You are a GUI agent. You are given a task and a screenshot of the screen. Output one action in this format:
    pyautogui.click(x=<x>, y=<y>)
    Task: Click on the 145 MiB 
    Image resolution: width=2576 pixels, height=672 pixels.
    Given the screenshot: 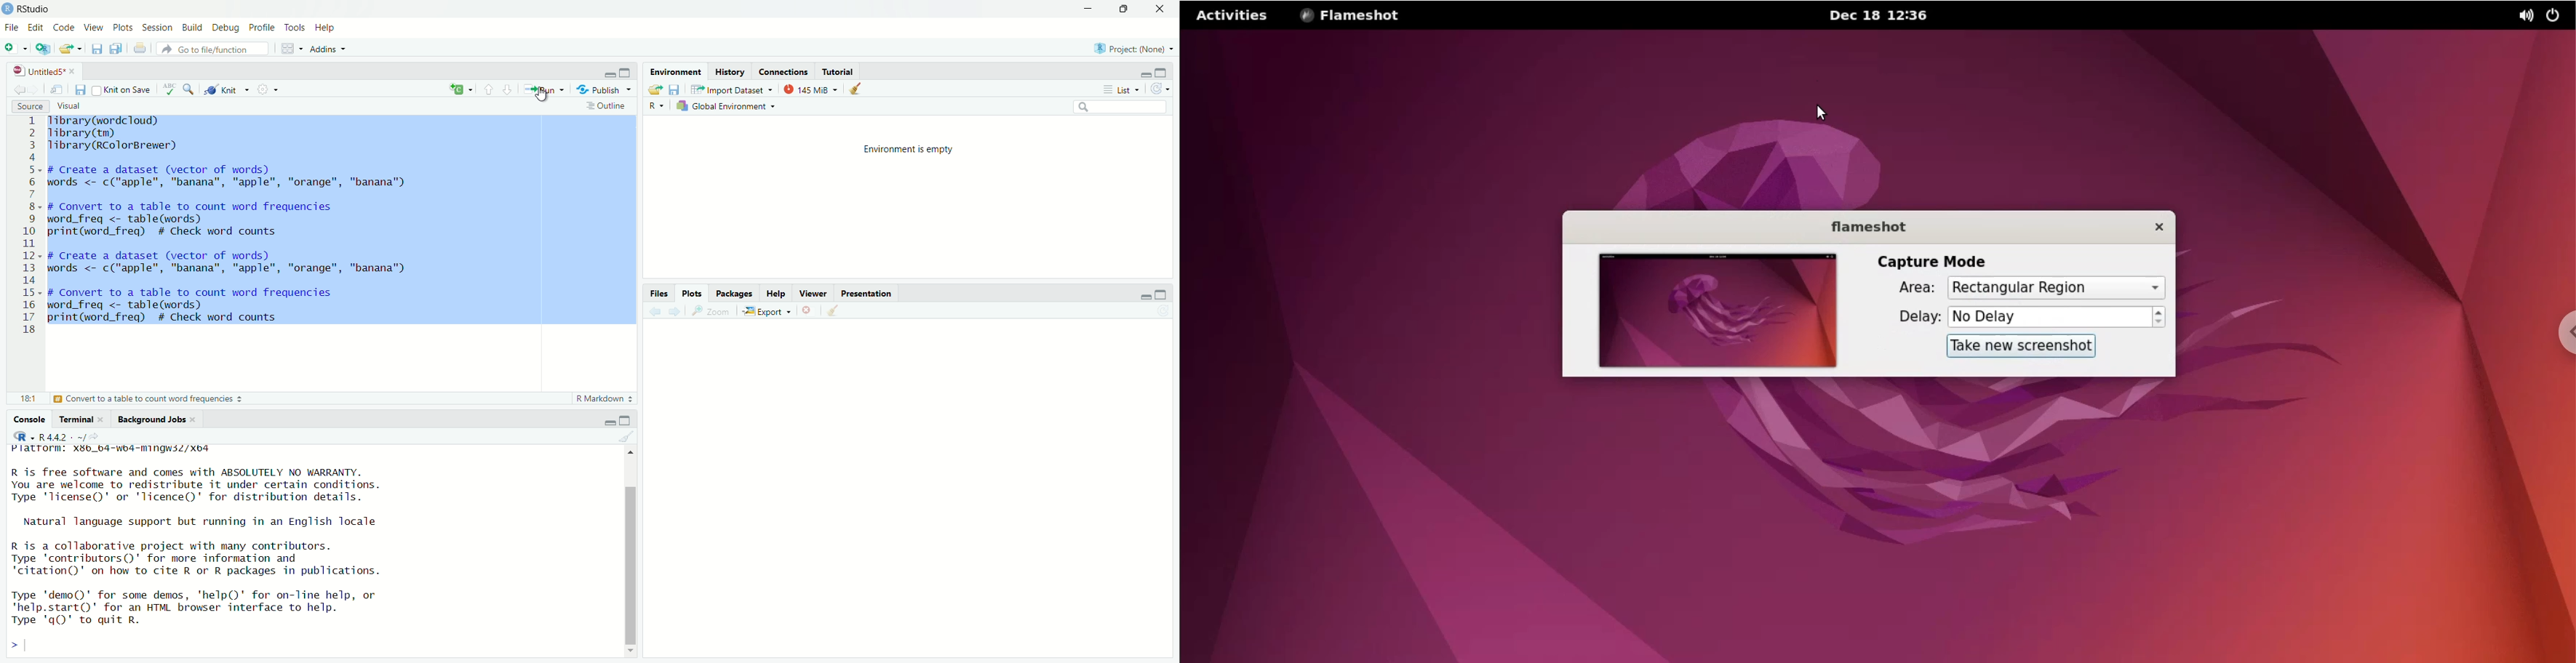 What is the action you would take?
    pyautogui.click(x=812, y=91)
    